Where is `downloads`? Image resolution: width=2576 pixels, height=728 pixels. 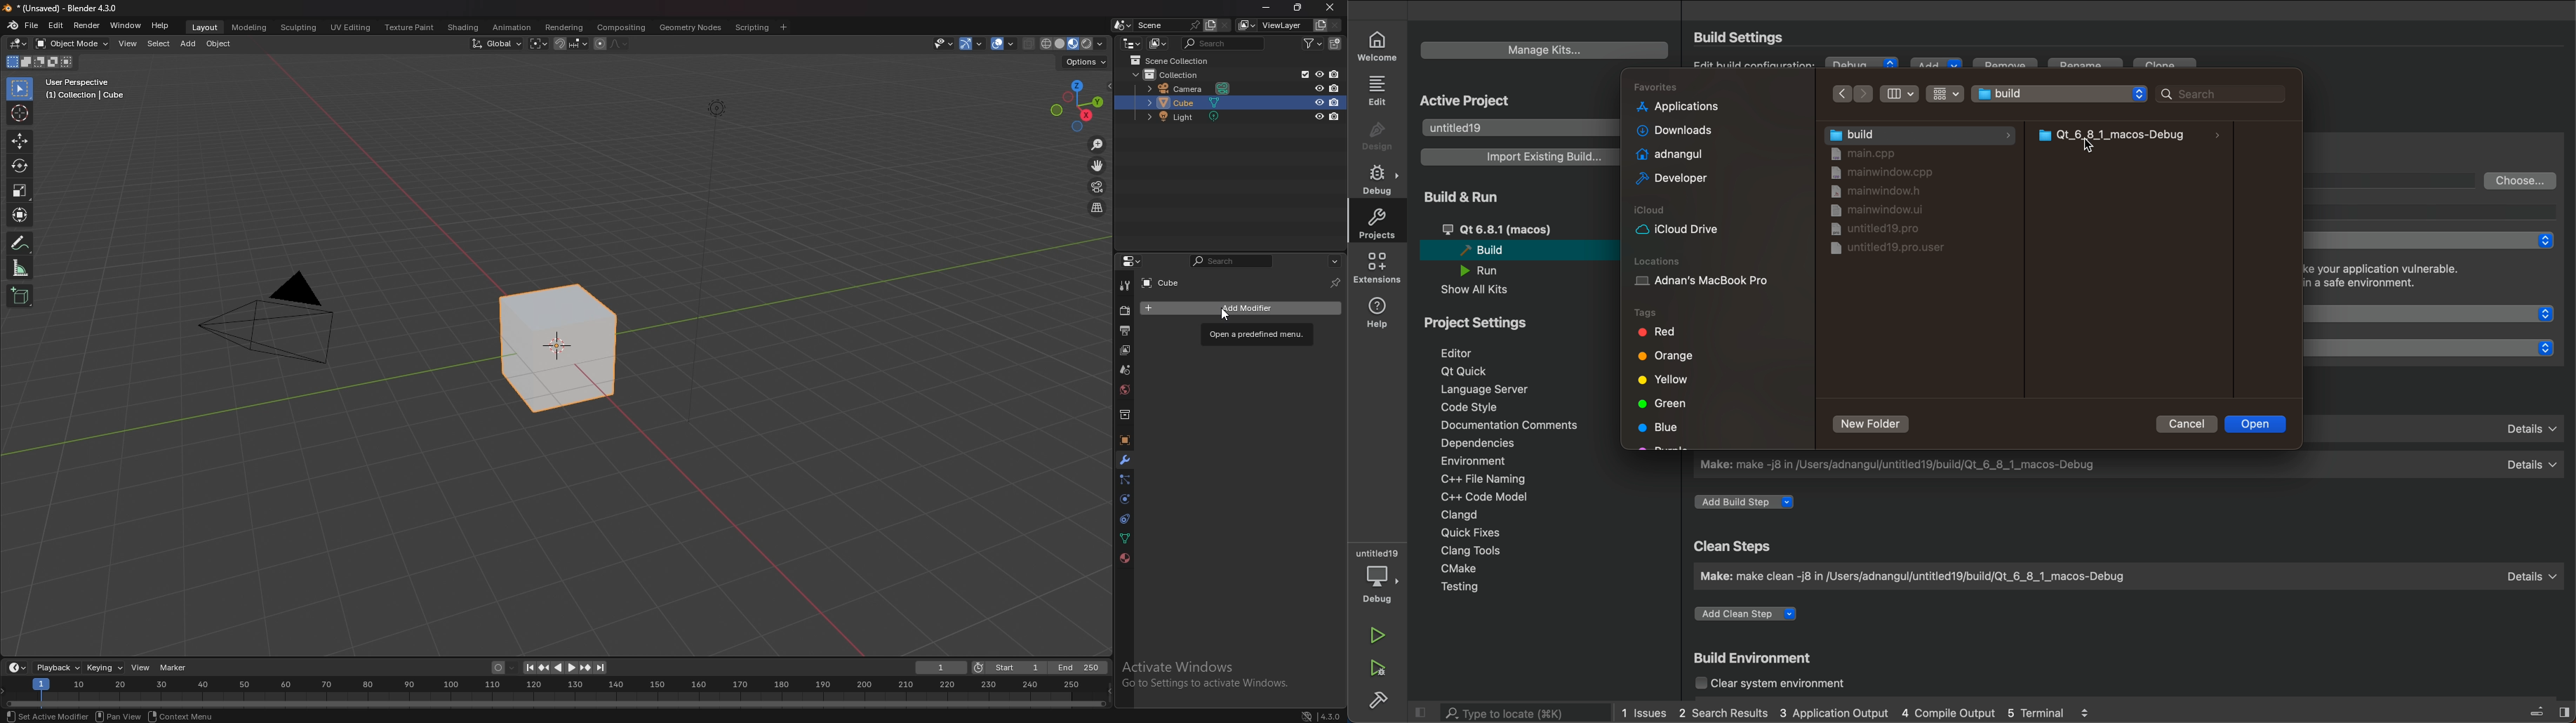 downloads is located at coordinates (1670, 130).